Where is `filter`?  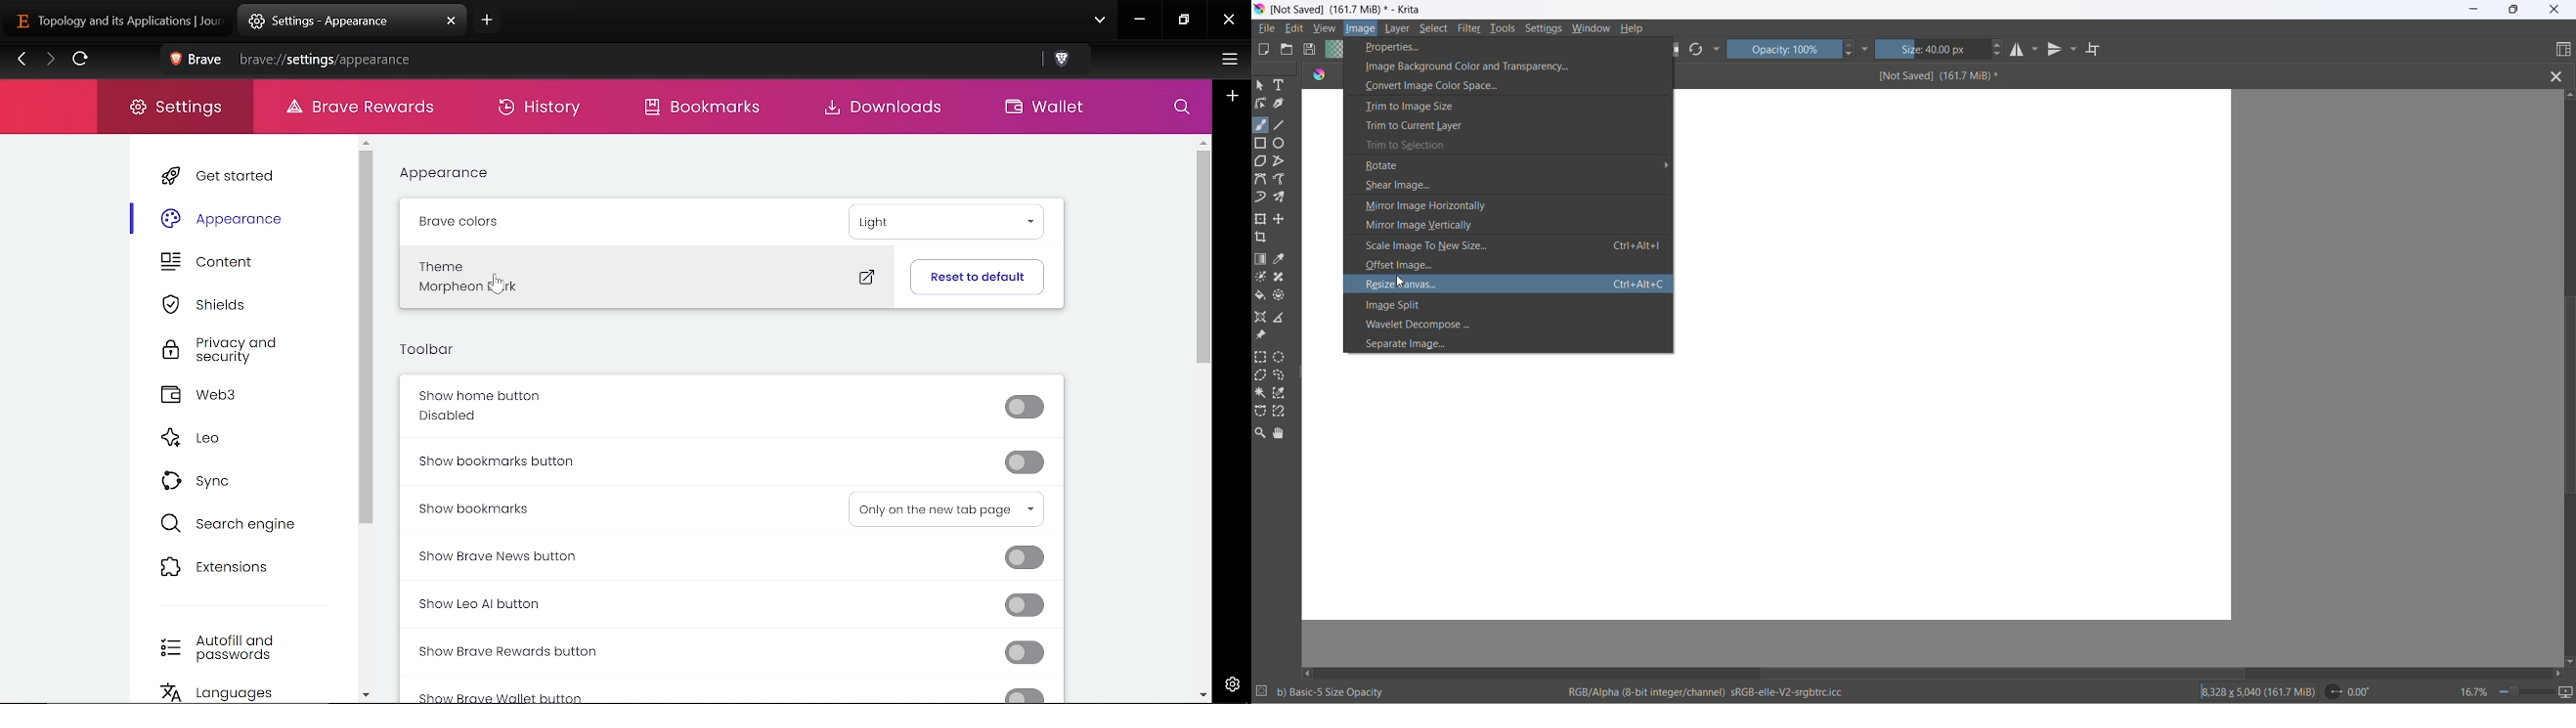
filter is located at coordinates (1470, 30).